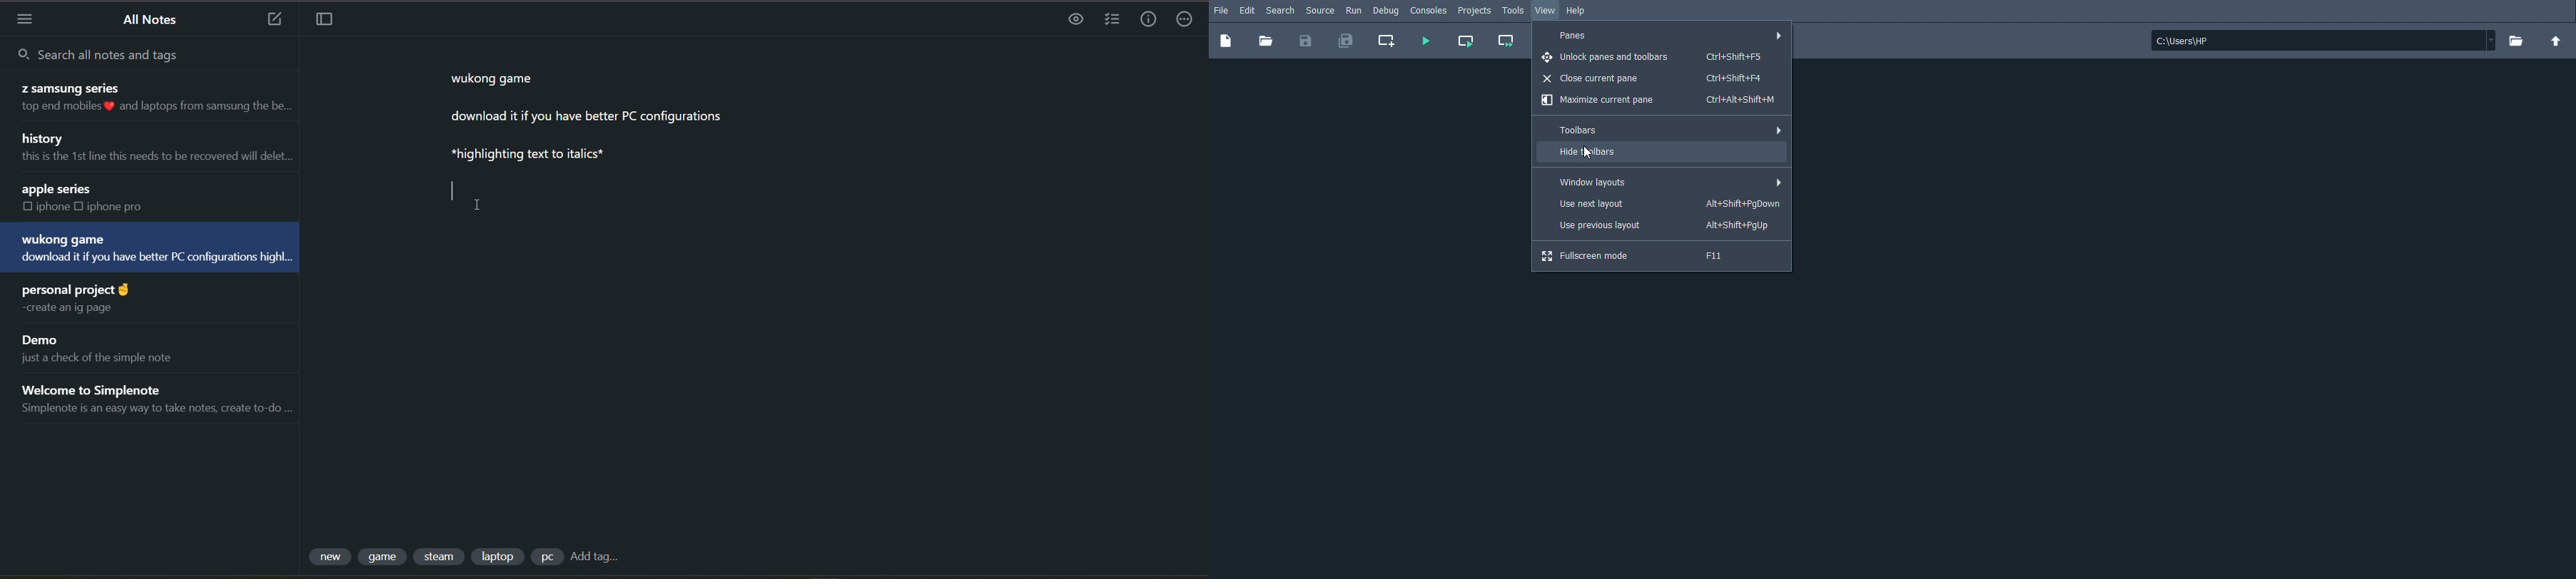  I want to click on Close current pane, so click(1652, 78).